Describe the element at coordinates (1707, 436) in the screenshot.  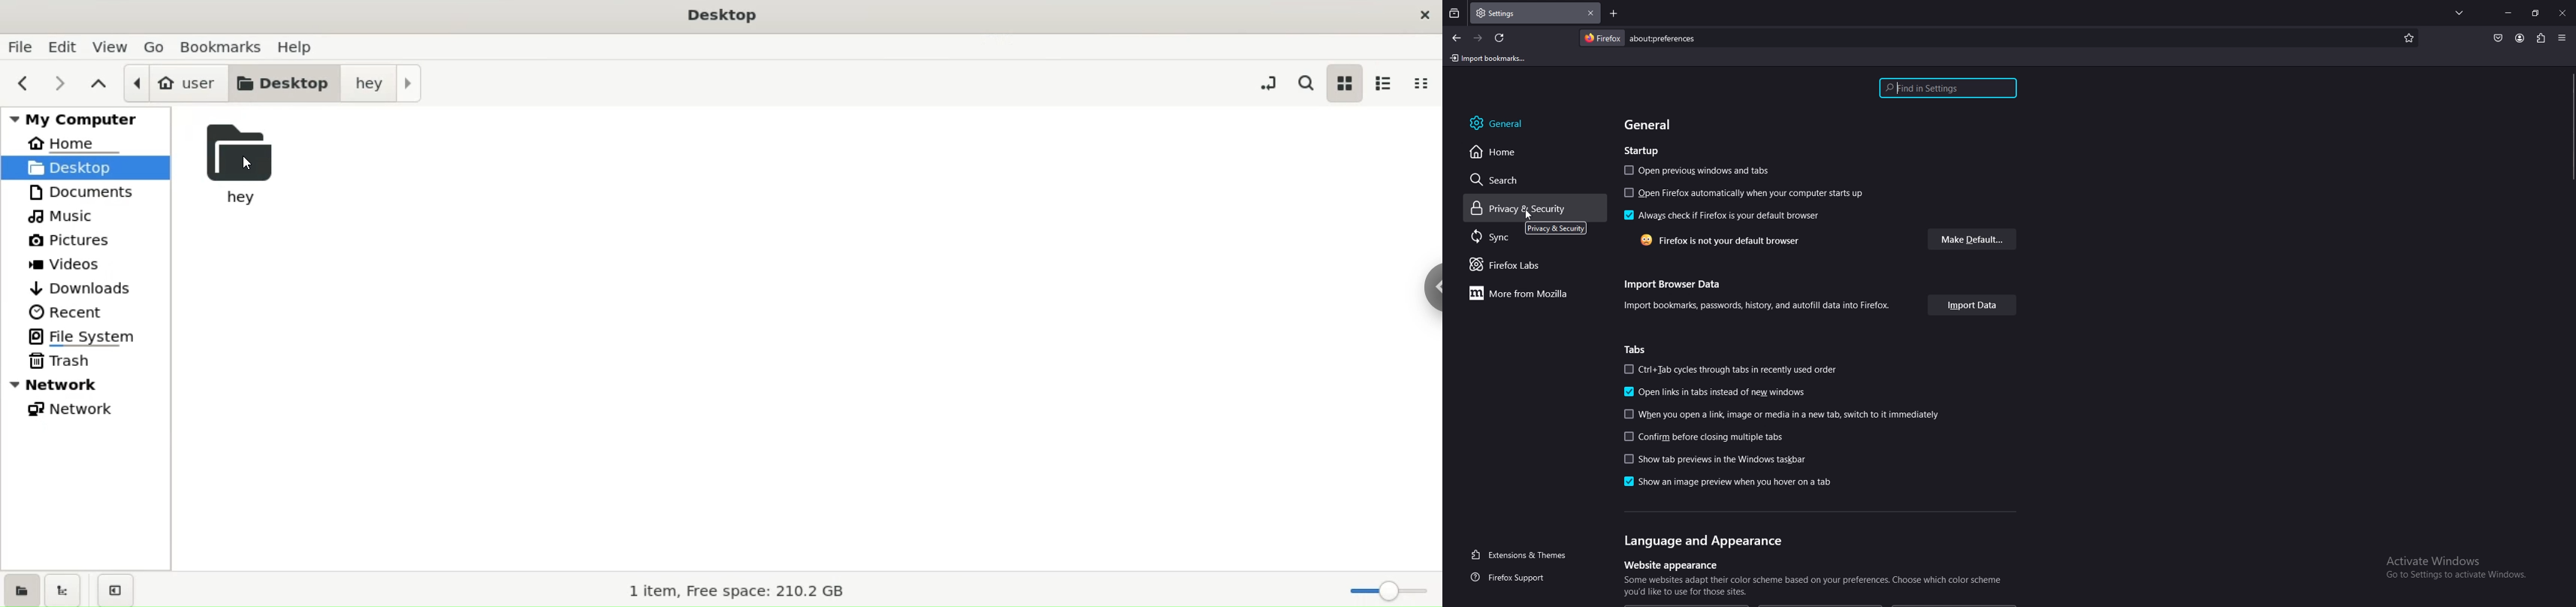
I see `confirm before closing multiple tabs` at that location.